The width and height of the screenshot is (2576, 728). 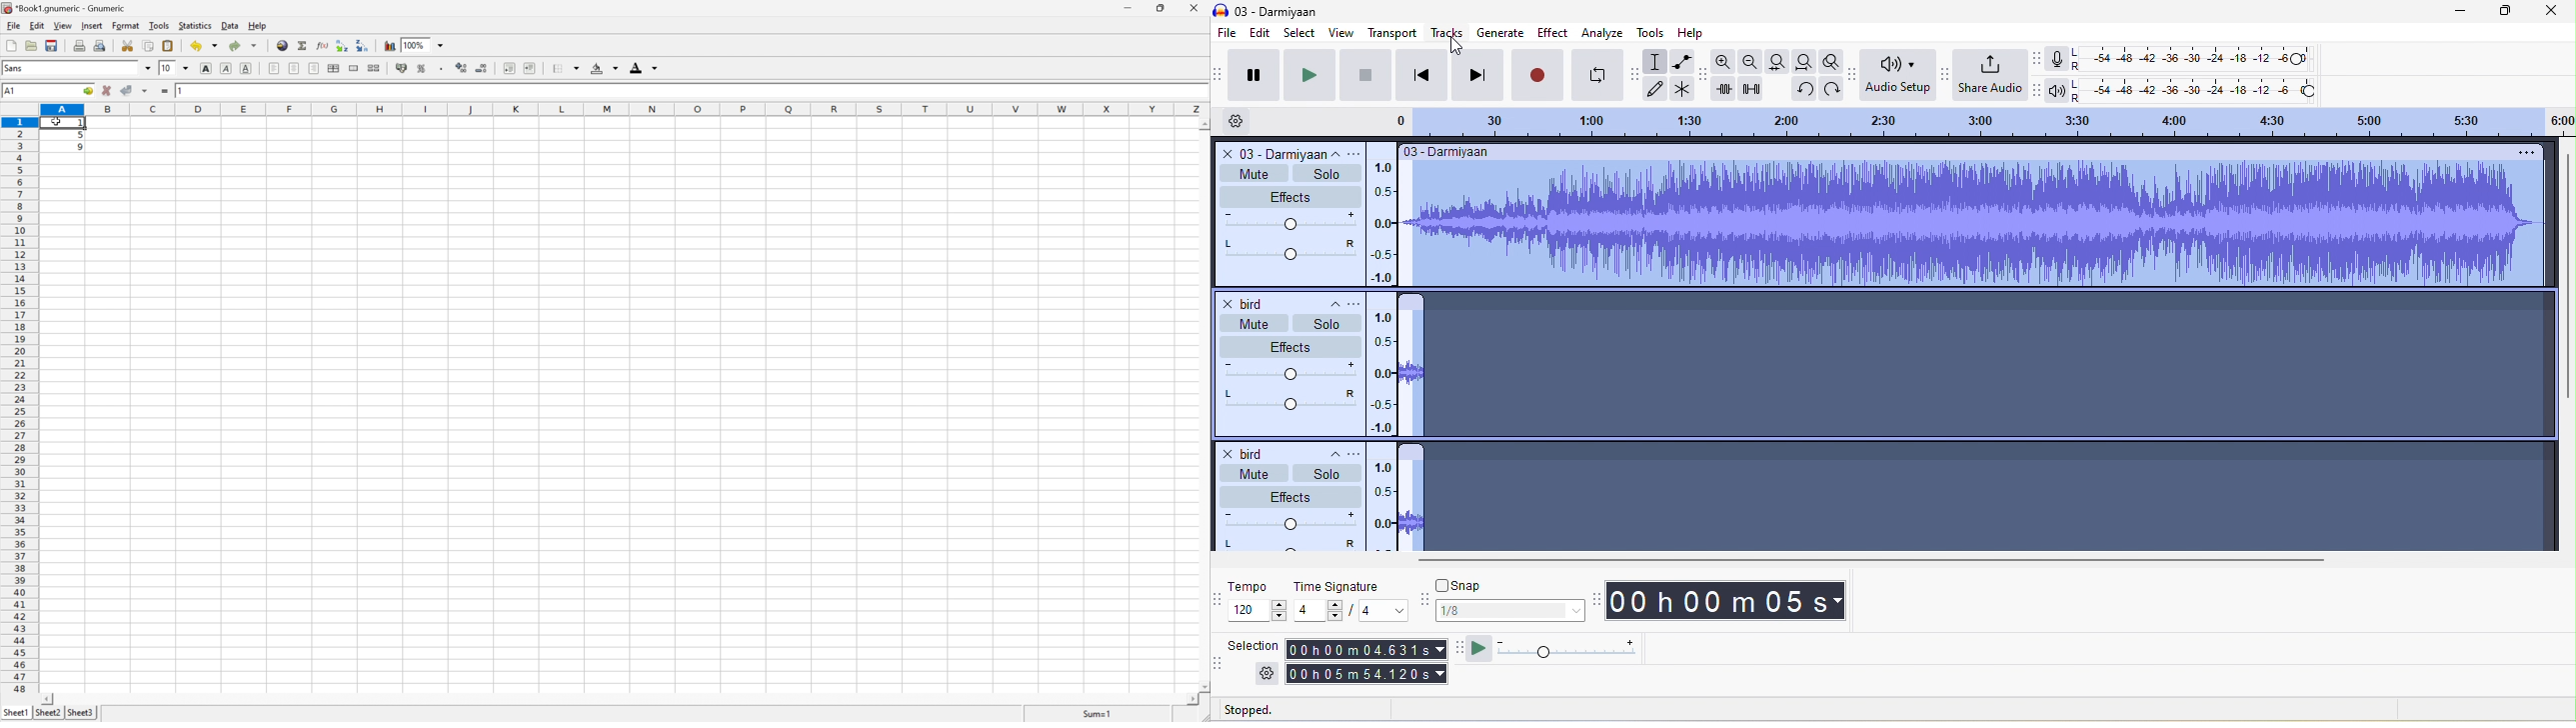 What do you see at coordinates (1356, 154) in the screenshot?
I see `open menu` at bounding box center [1356, 154].